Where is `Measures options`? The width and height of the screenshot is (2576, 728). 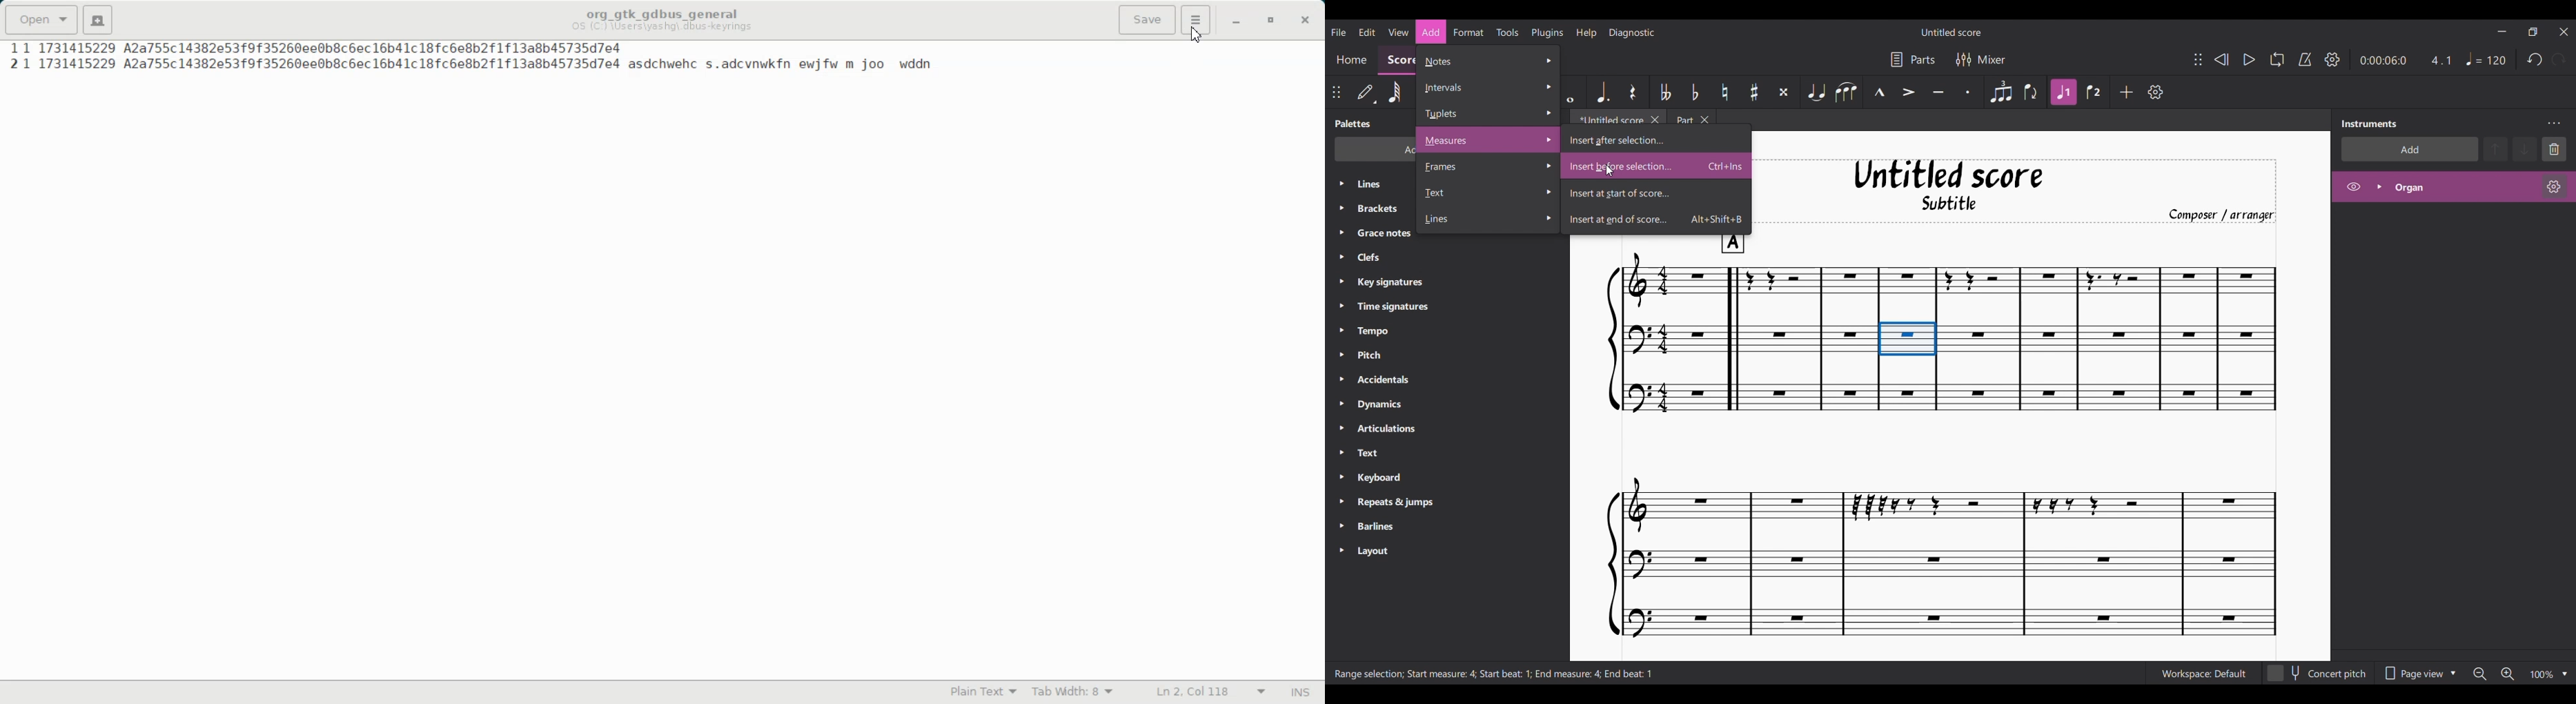
Measures options is located at coordinates (1489, 140).